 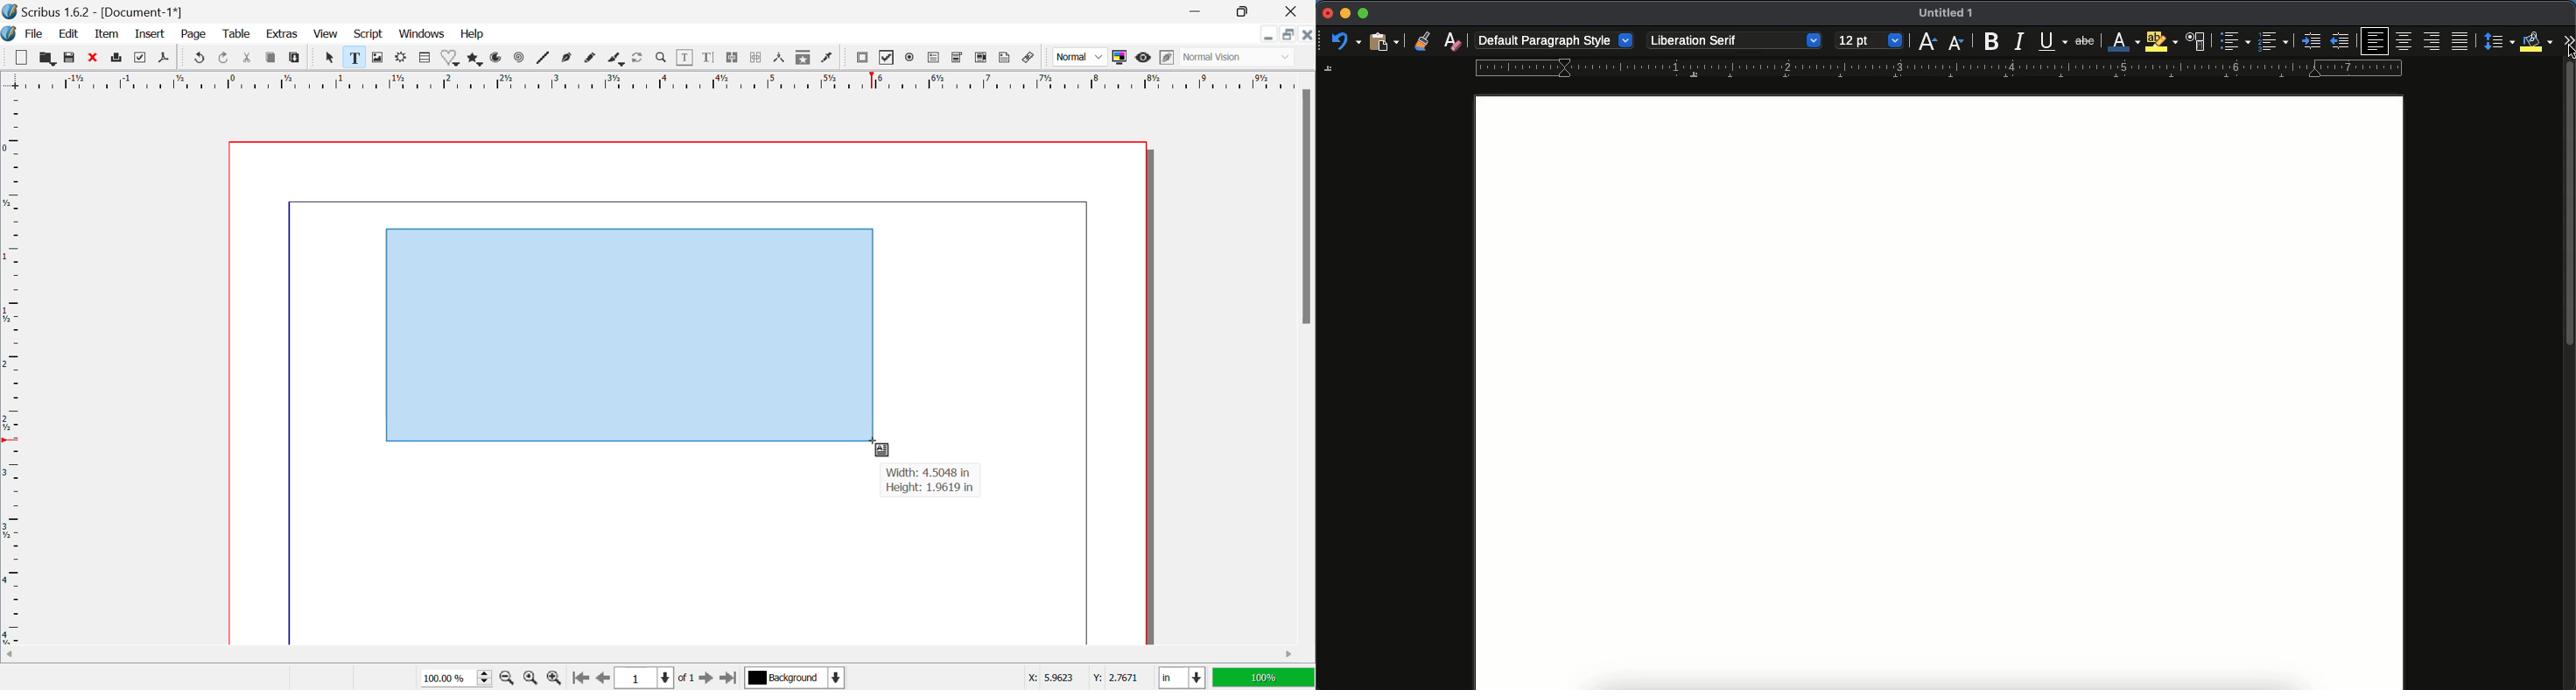 I want to click on Image Frame, so click(x=378, y=58).